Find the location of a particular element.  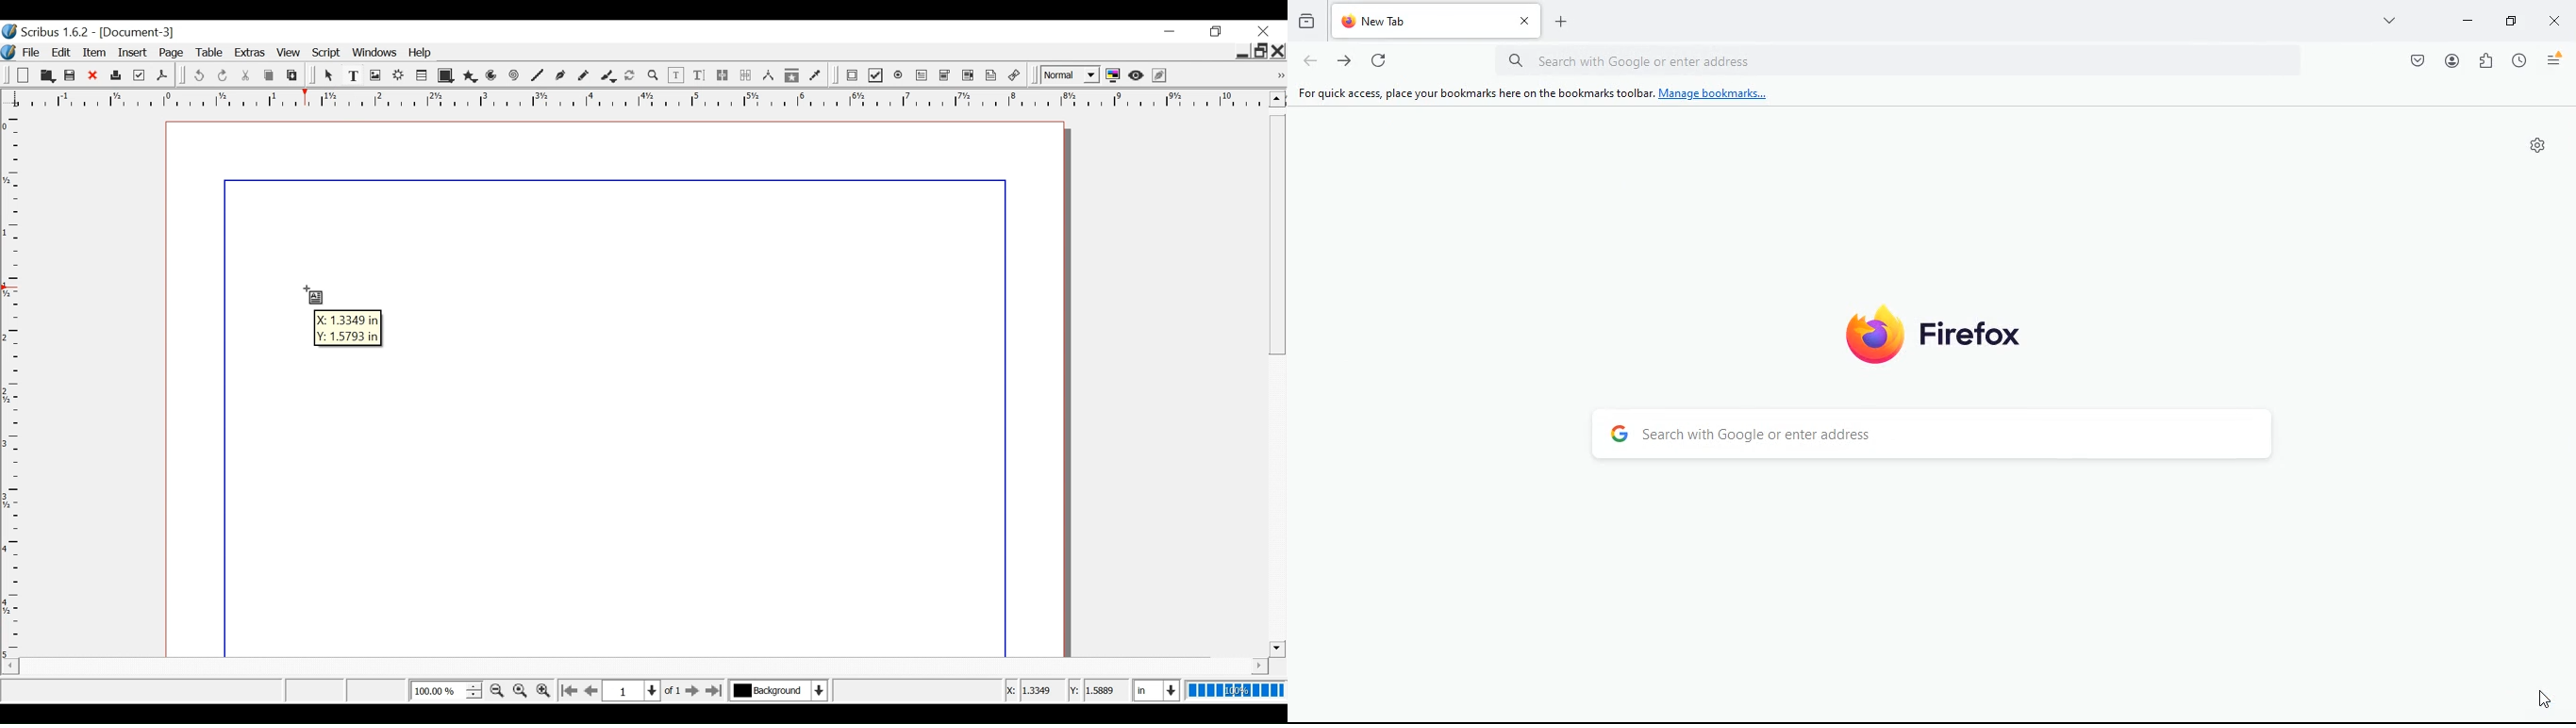

Image frame is located at coordinates (375, 76).